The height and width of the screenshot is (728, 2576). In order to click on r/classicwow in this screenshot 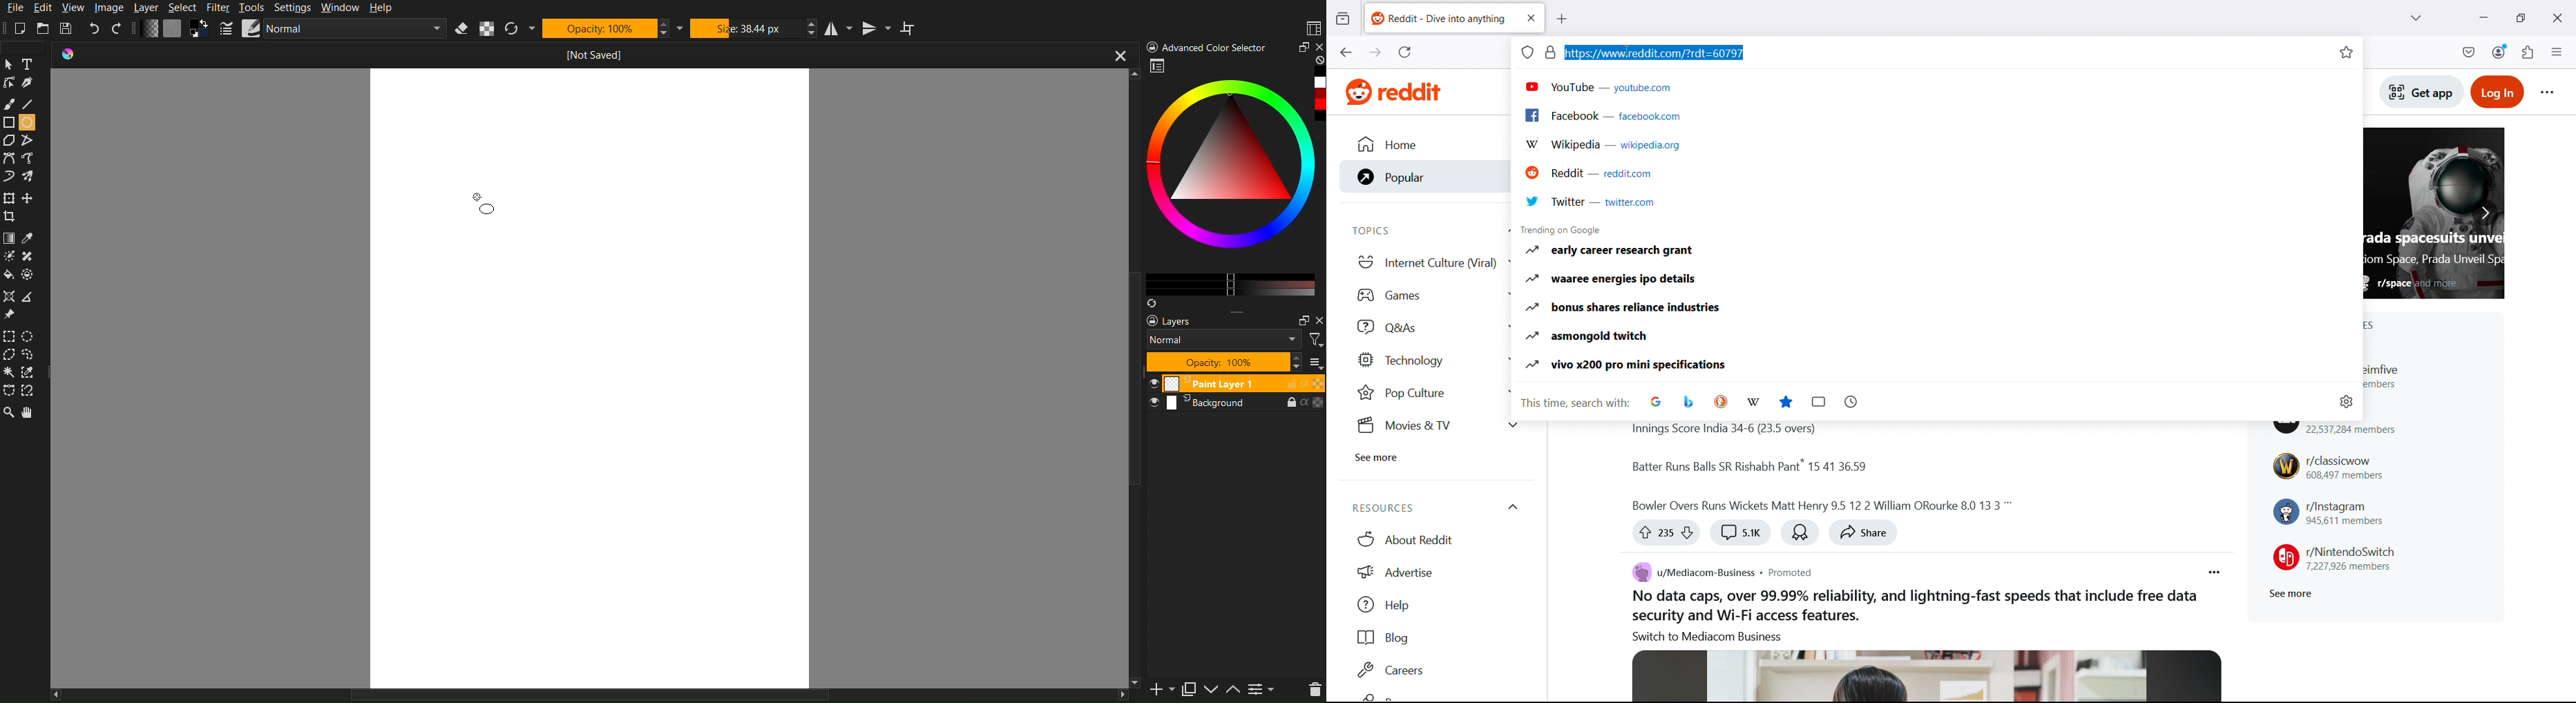, I will do `click(2330, 467)`.